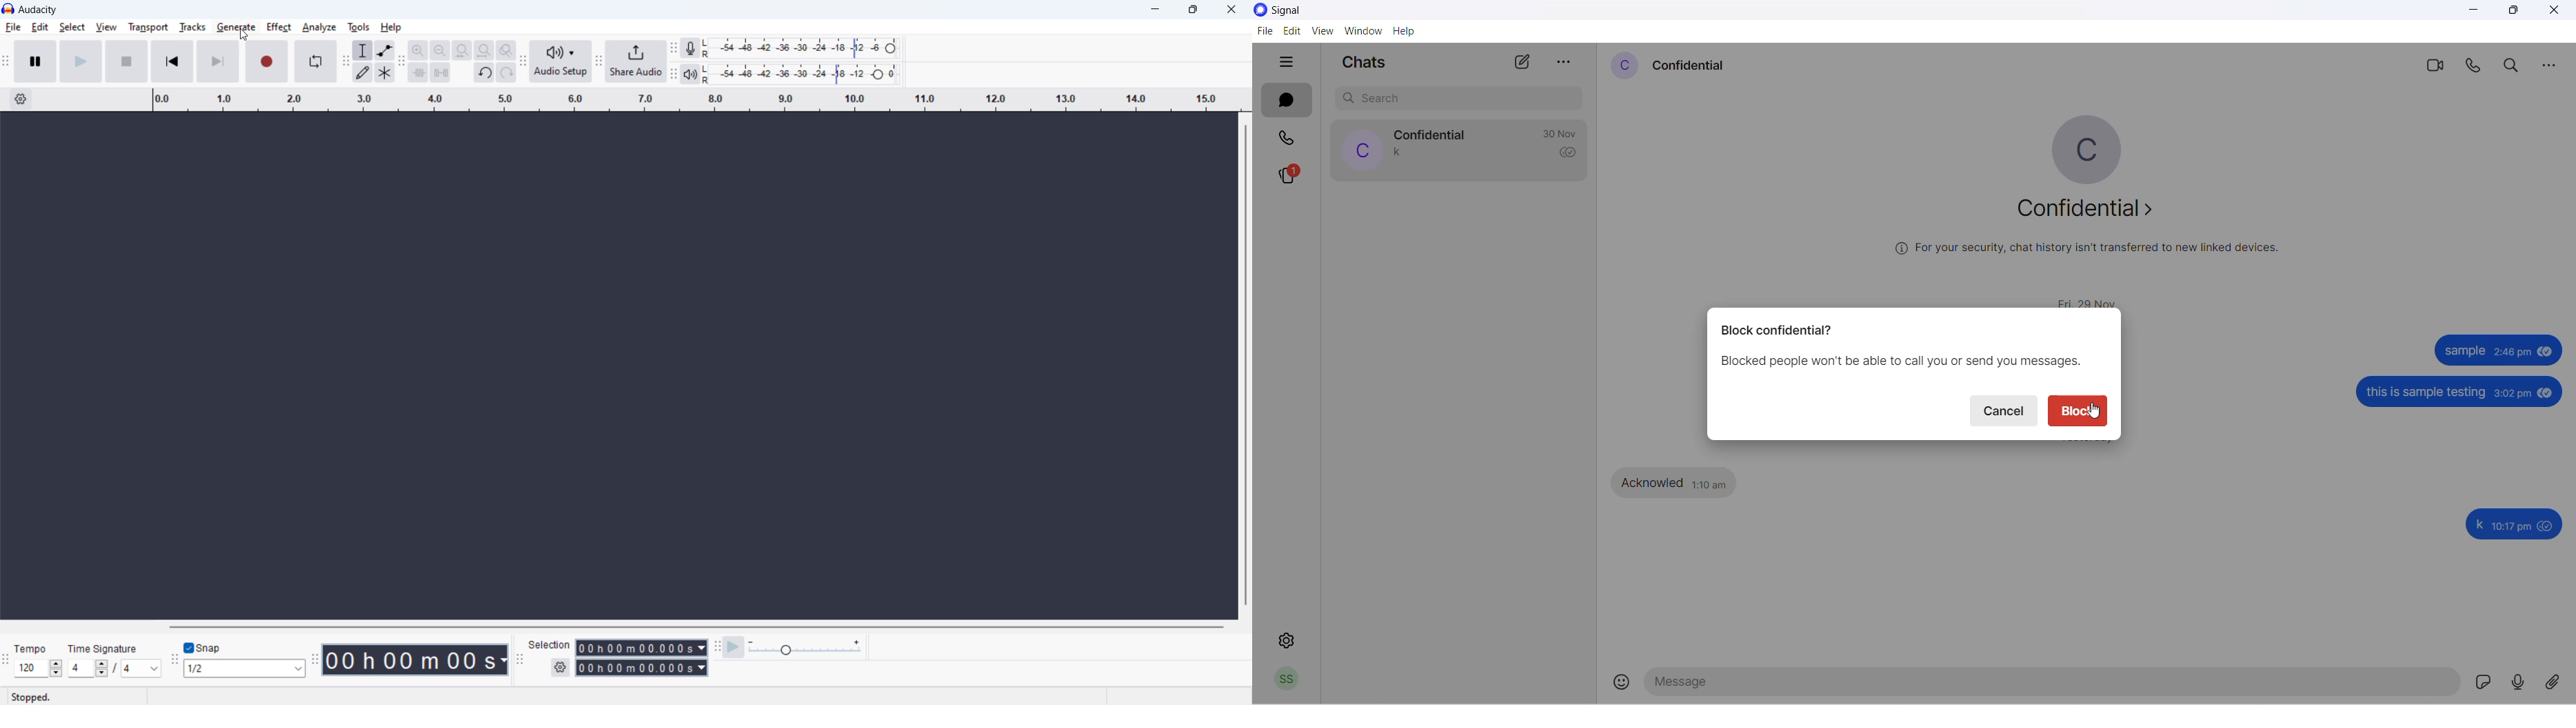  Describe the element at coordinates (204, 648) in the screenshot. I see `toggle snap` at that location.